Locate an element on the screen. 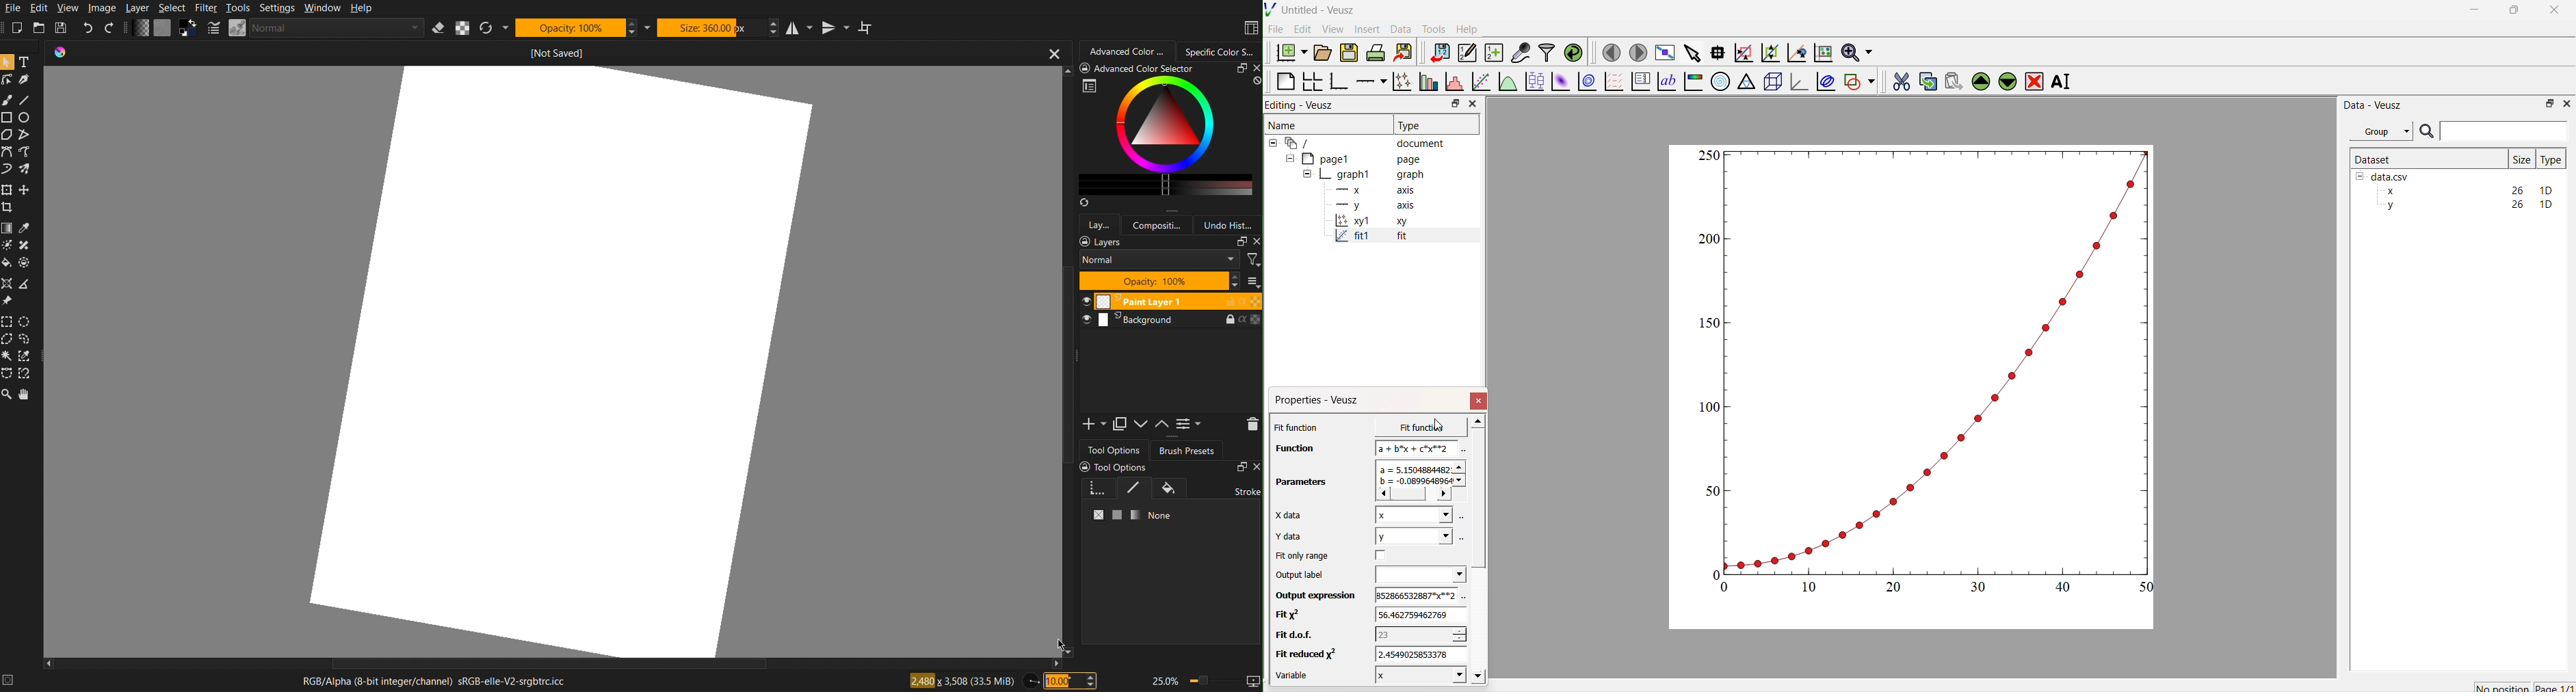  Close is located at coordinates (1472, 104).